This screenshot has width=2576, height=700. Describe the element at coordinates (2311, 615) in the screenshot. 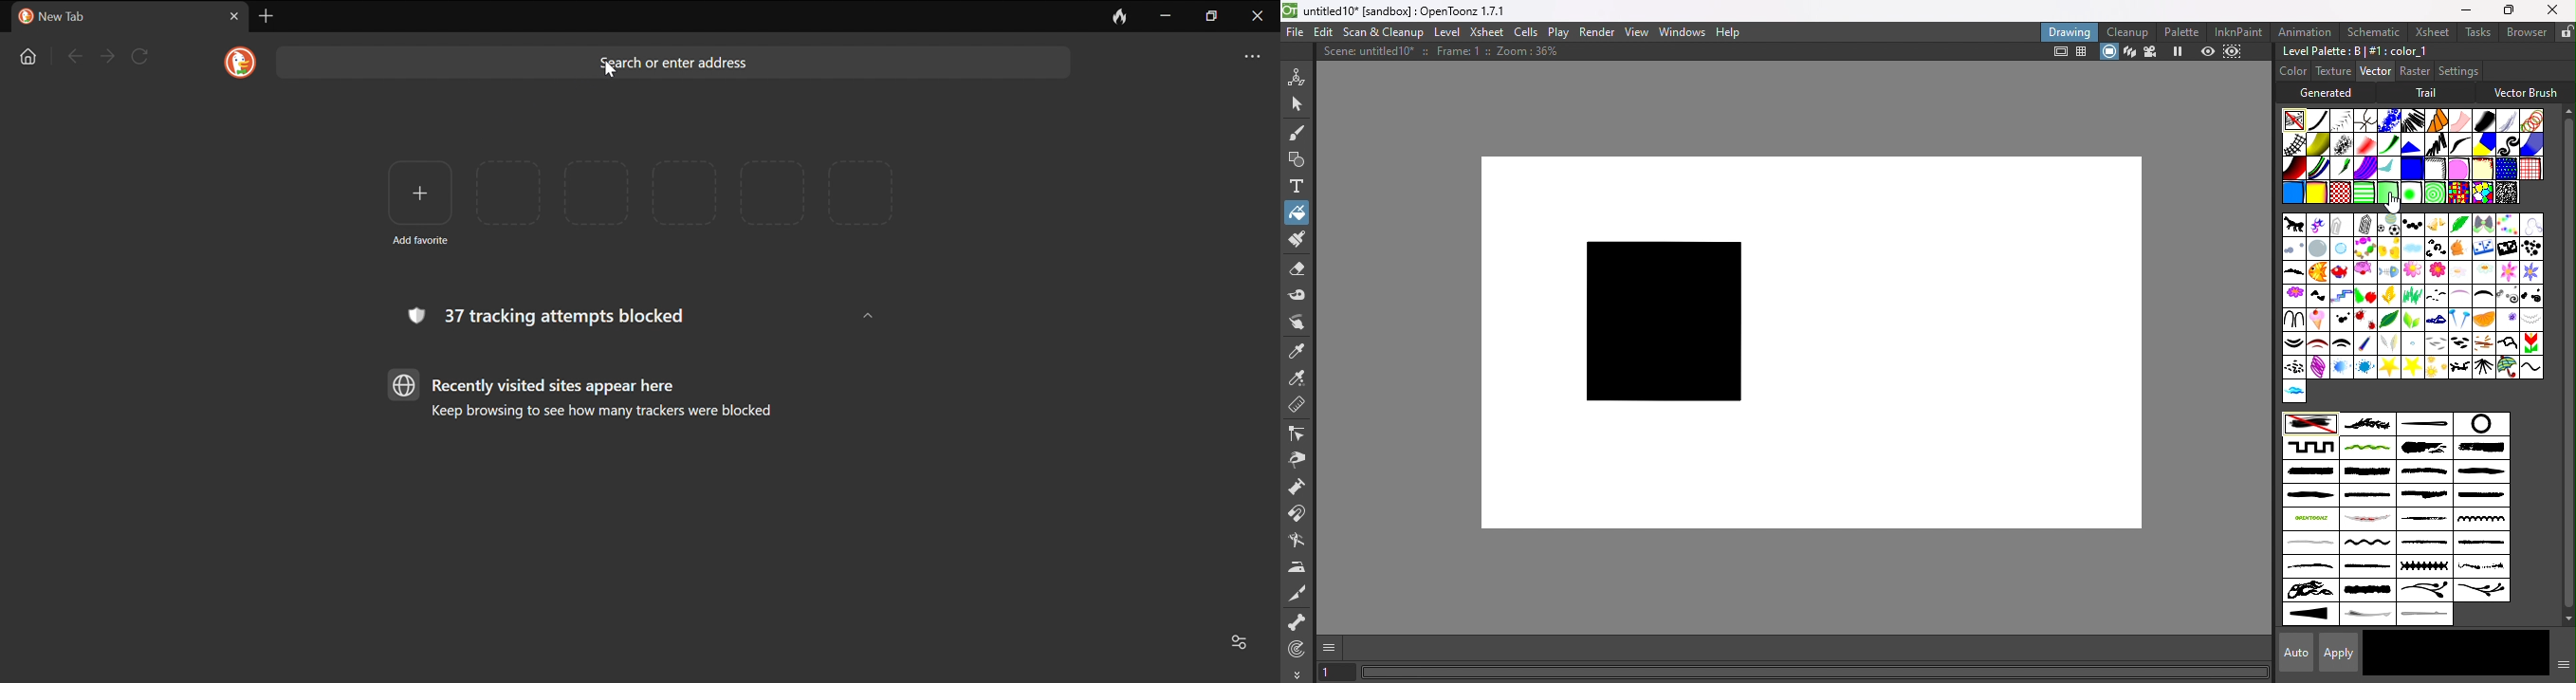

I see `thickening` at that location.